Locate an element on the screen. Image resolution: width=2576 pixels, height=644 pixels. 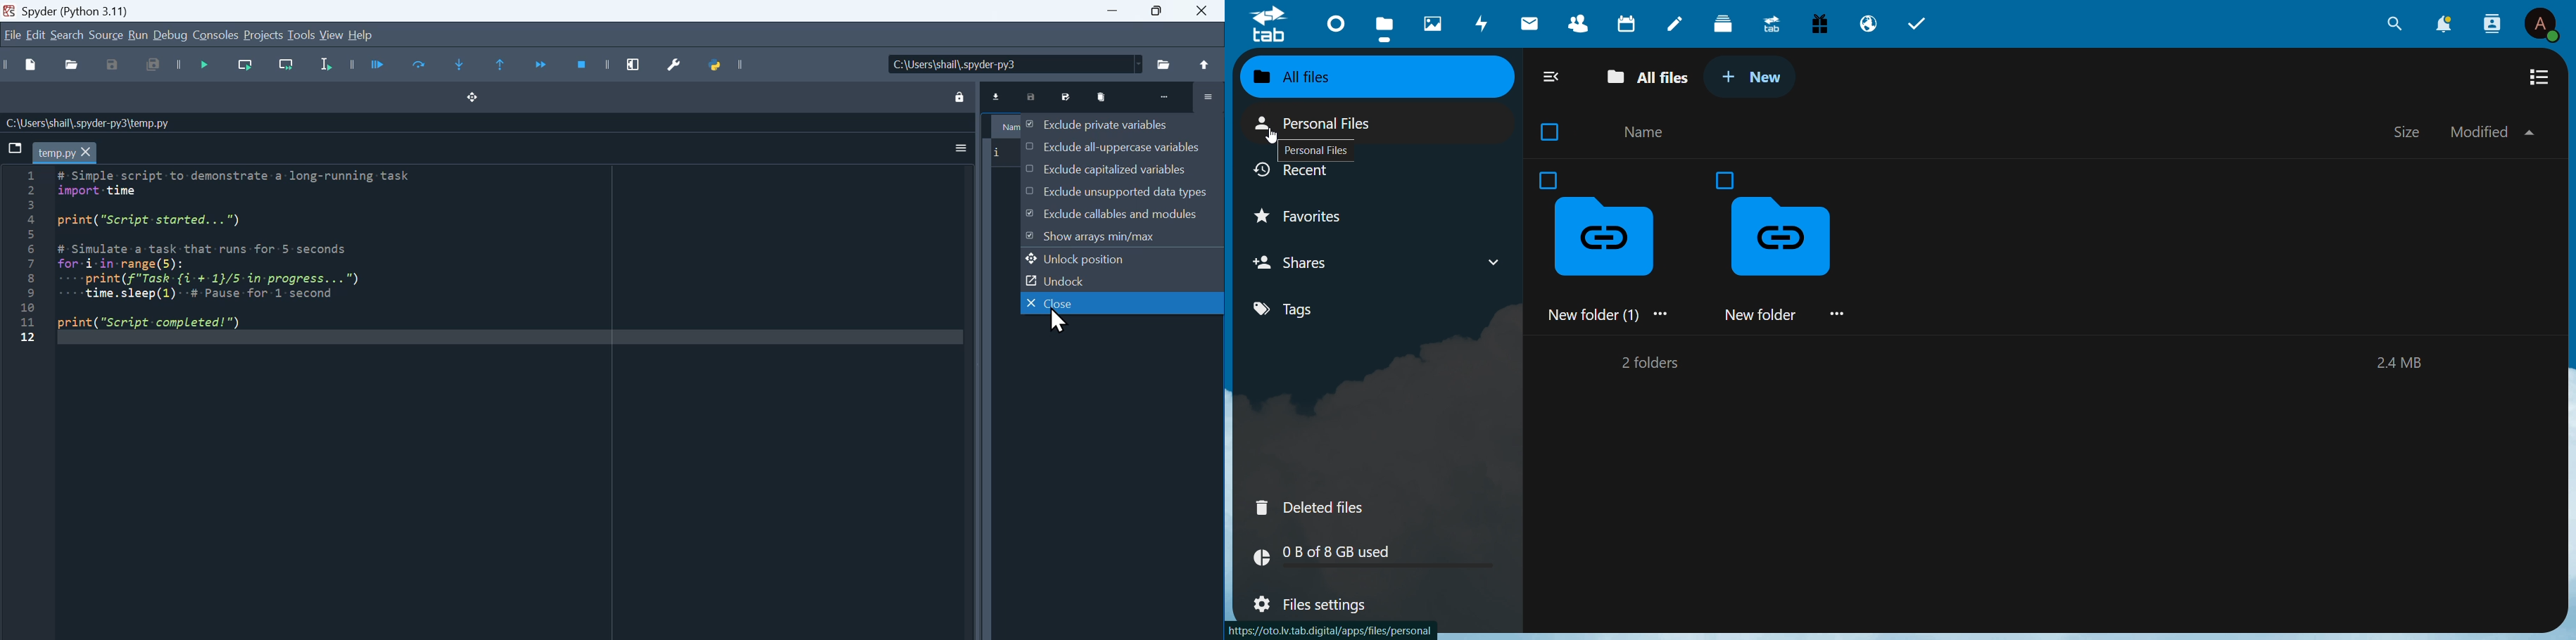
list view is located at coordinates (2542, 77).